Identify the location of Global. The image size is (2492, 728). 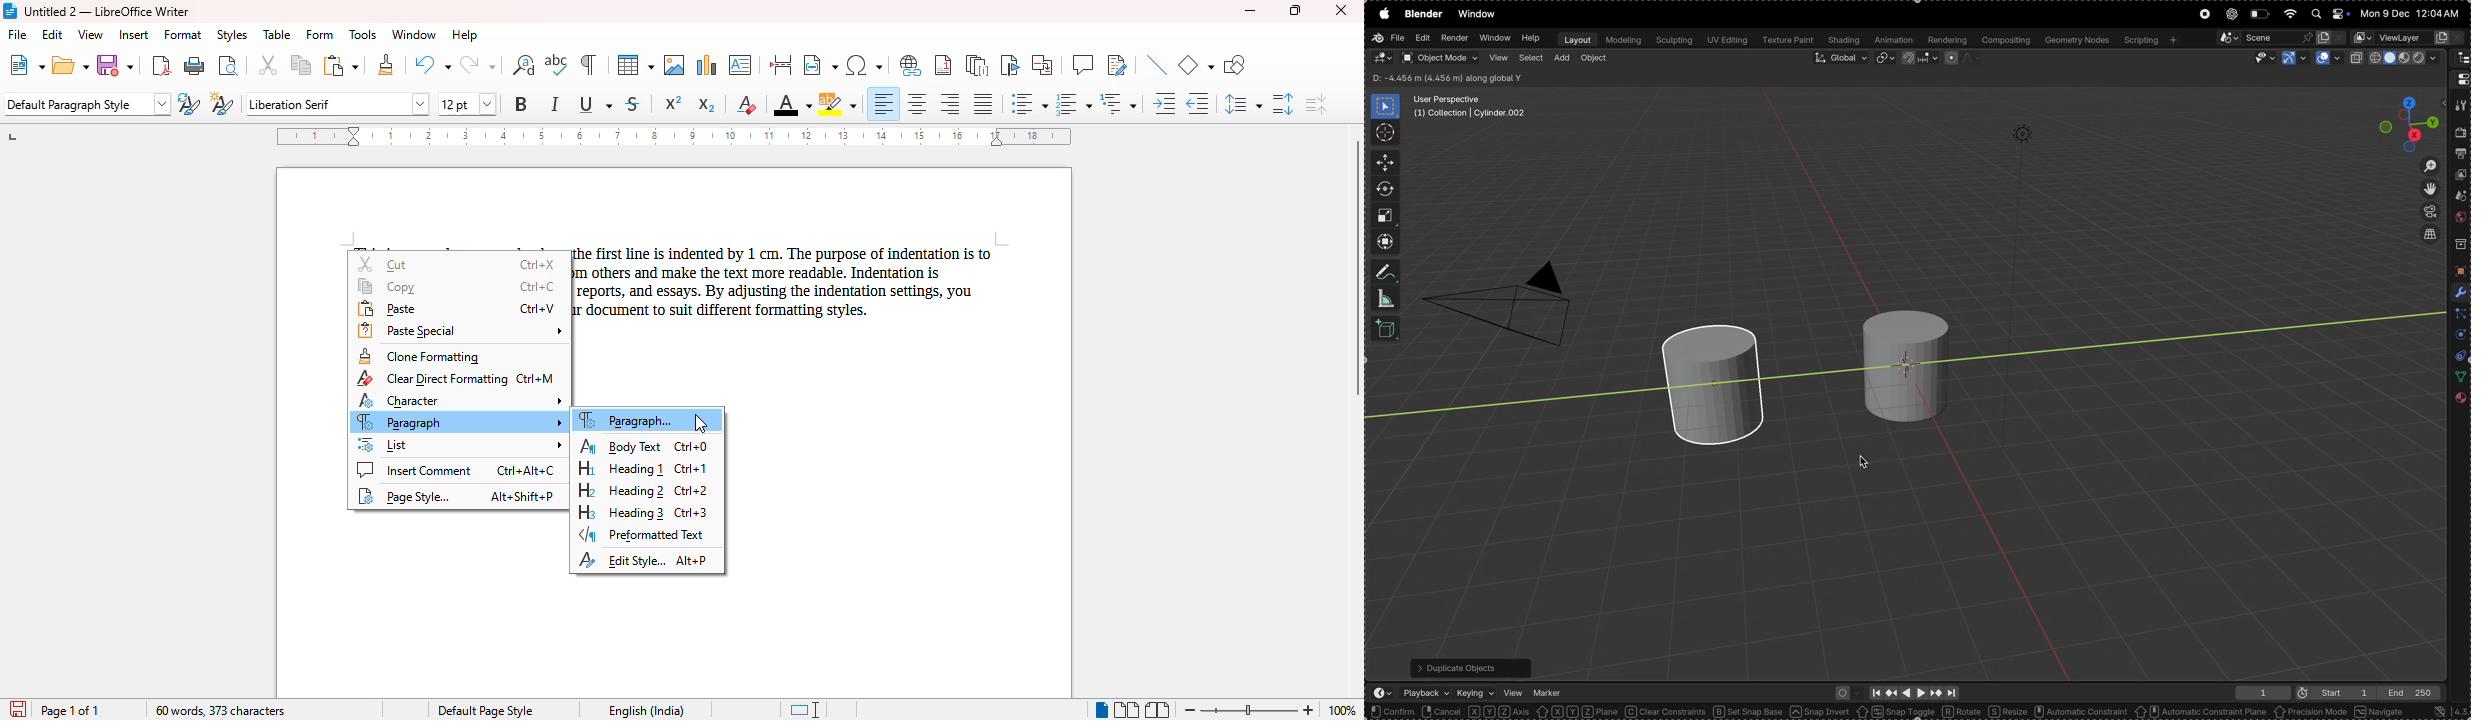
(1839, 59).